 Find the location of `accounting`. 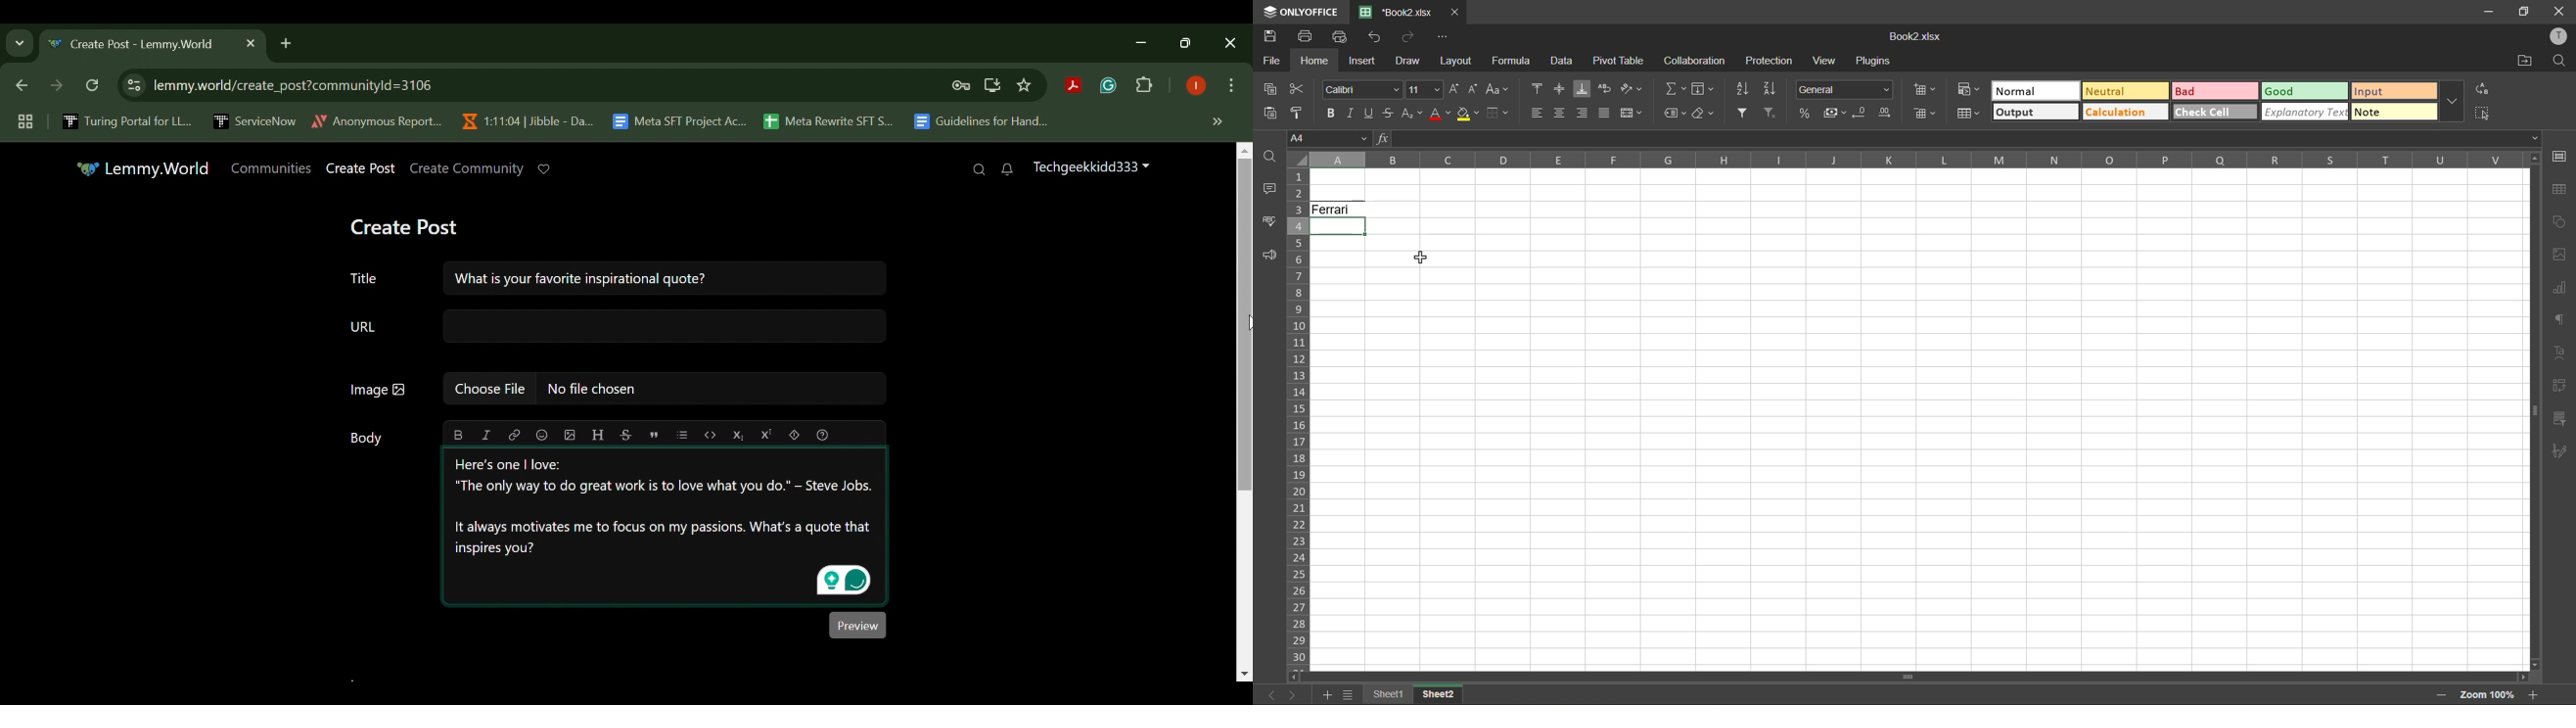

accounting is located at coordinates (1833, 111).